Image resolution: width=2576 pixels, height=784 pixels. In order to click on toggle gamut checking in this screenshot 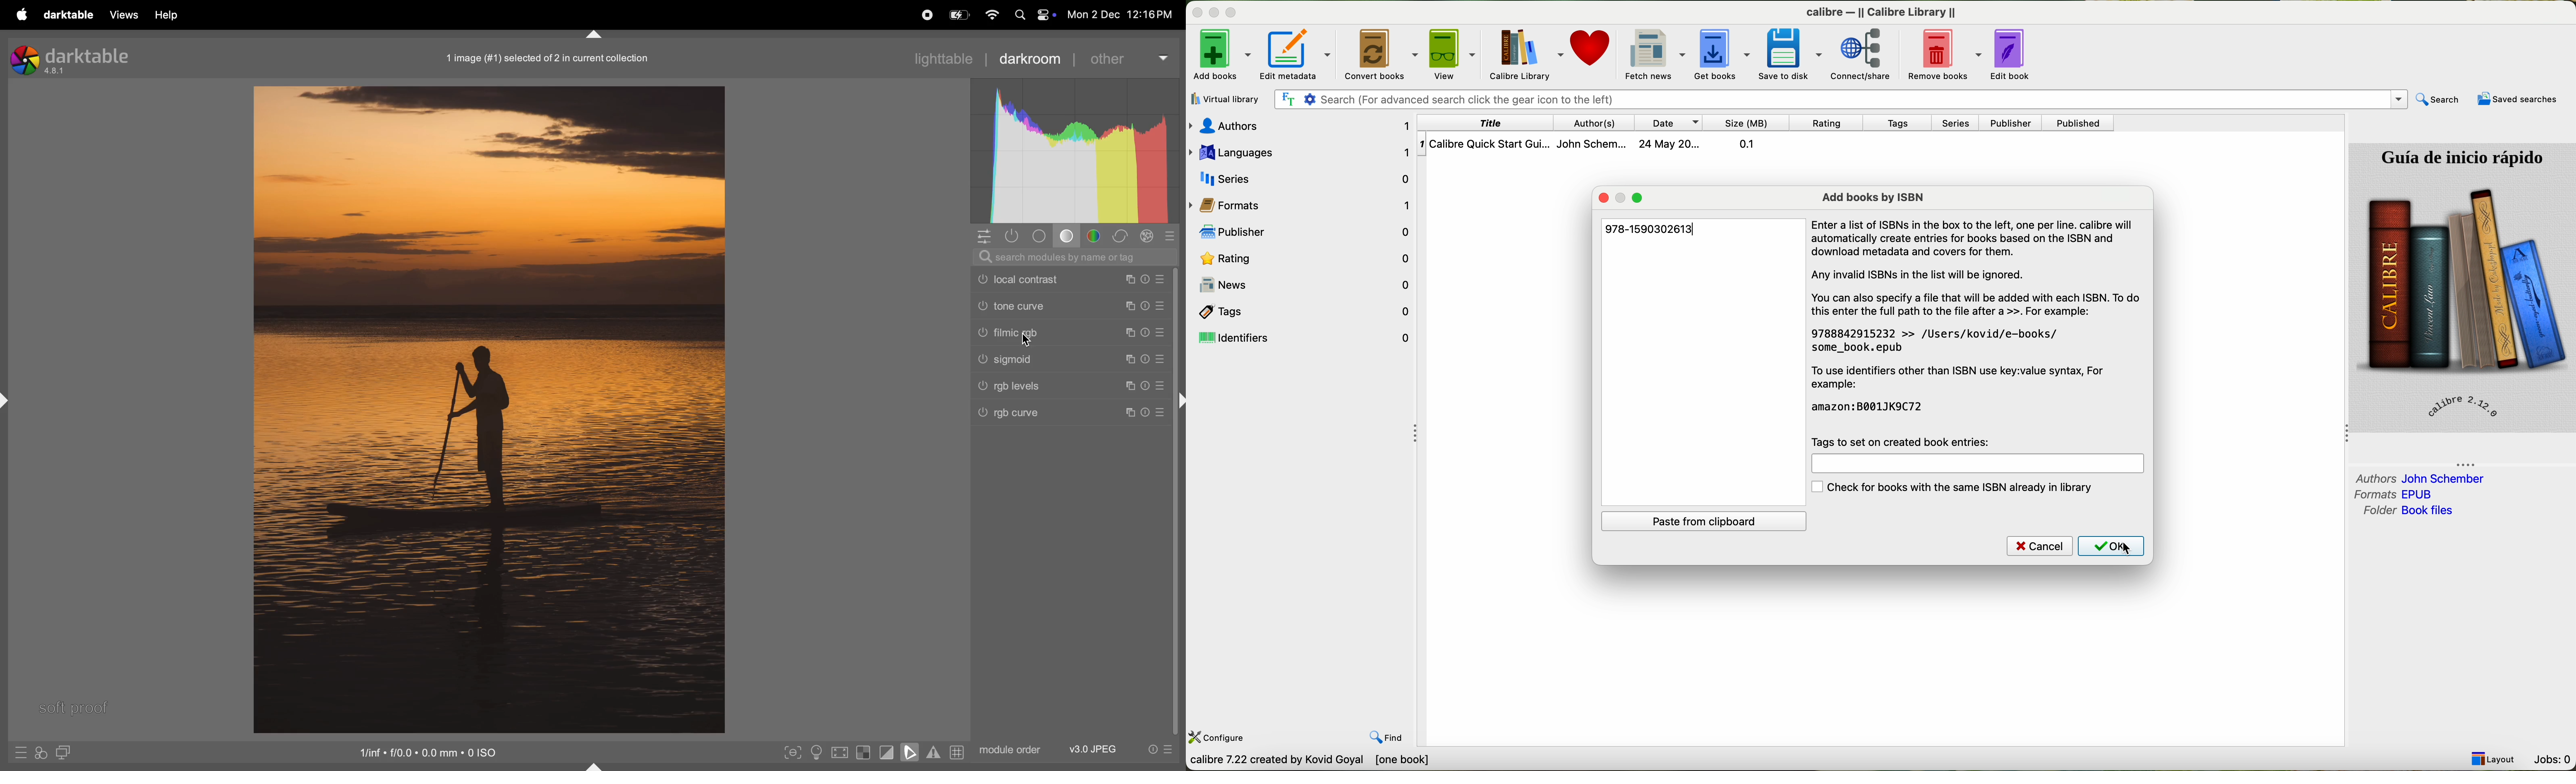, I will do `click(933, 752)`.